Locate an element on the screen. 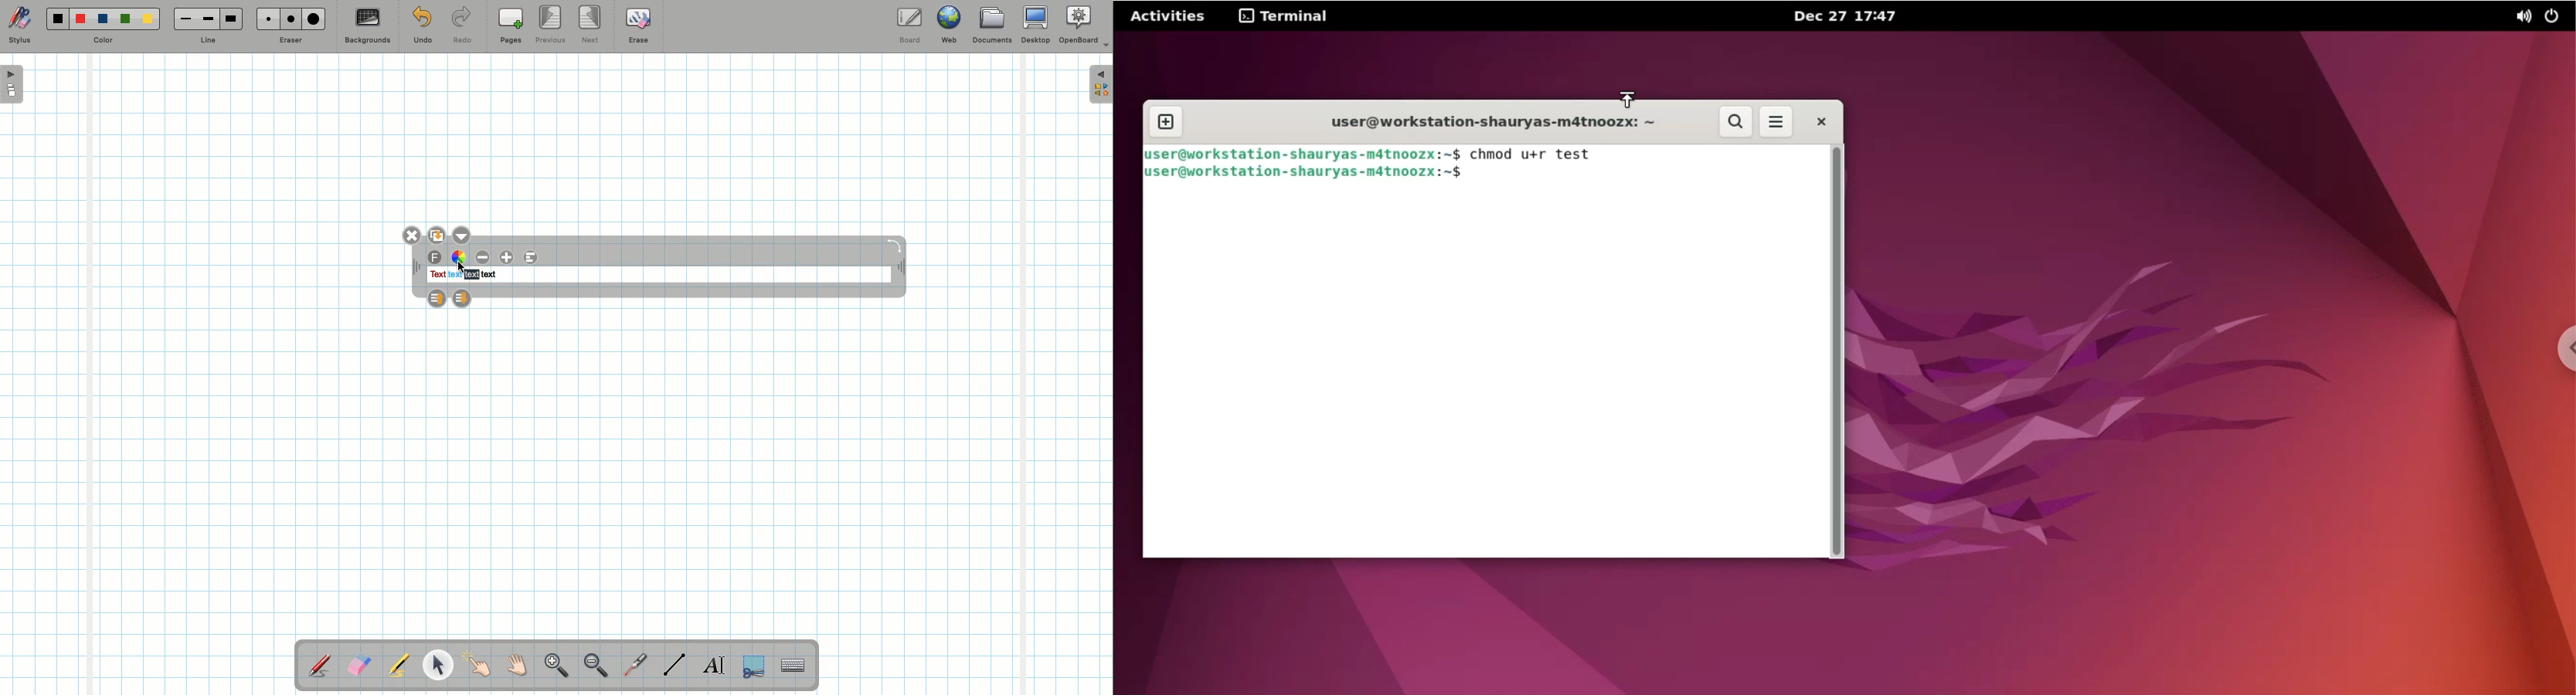  user@workstation-shauryas-m4tnoozx:~$ is located at coordinates (1304, 172).